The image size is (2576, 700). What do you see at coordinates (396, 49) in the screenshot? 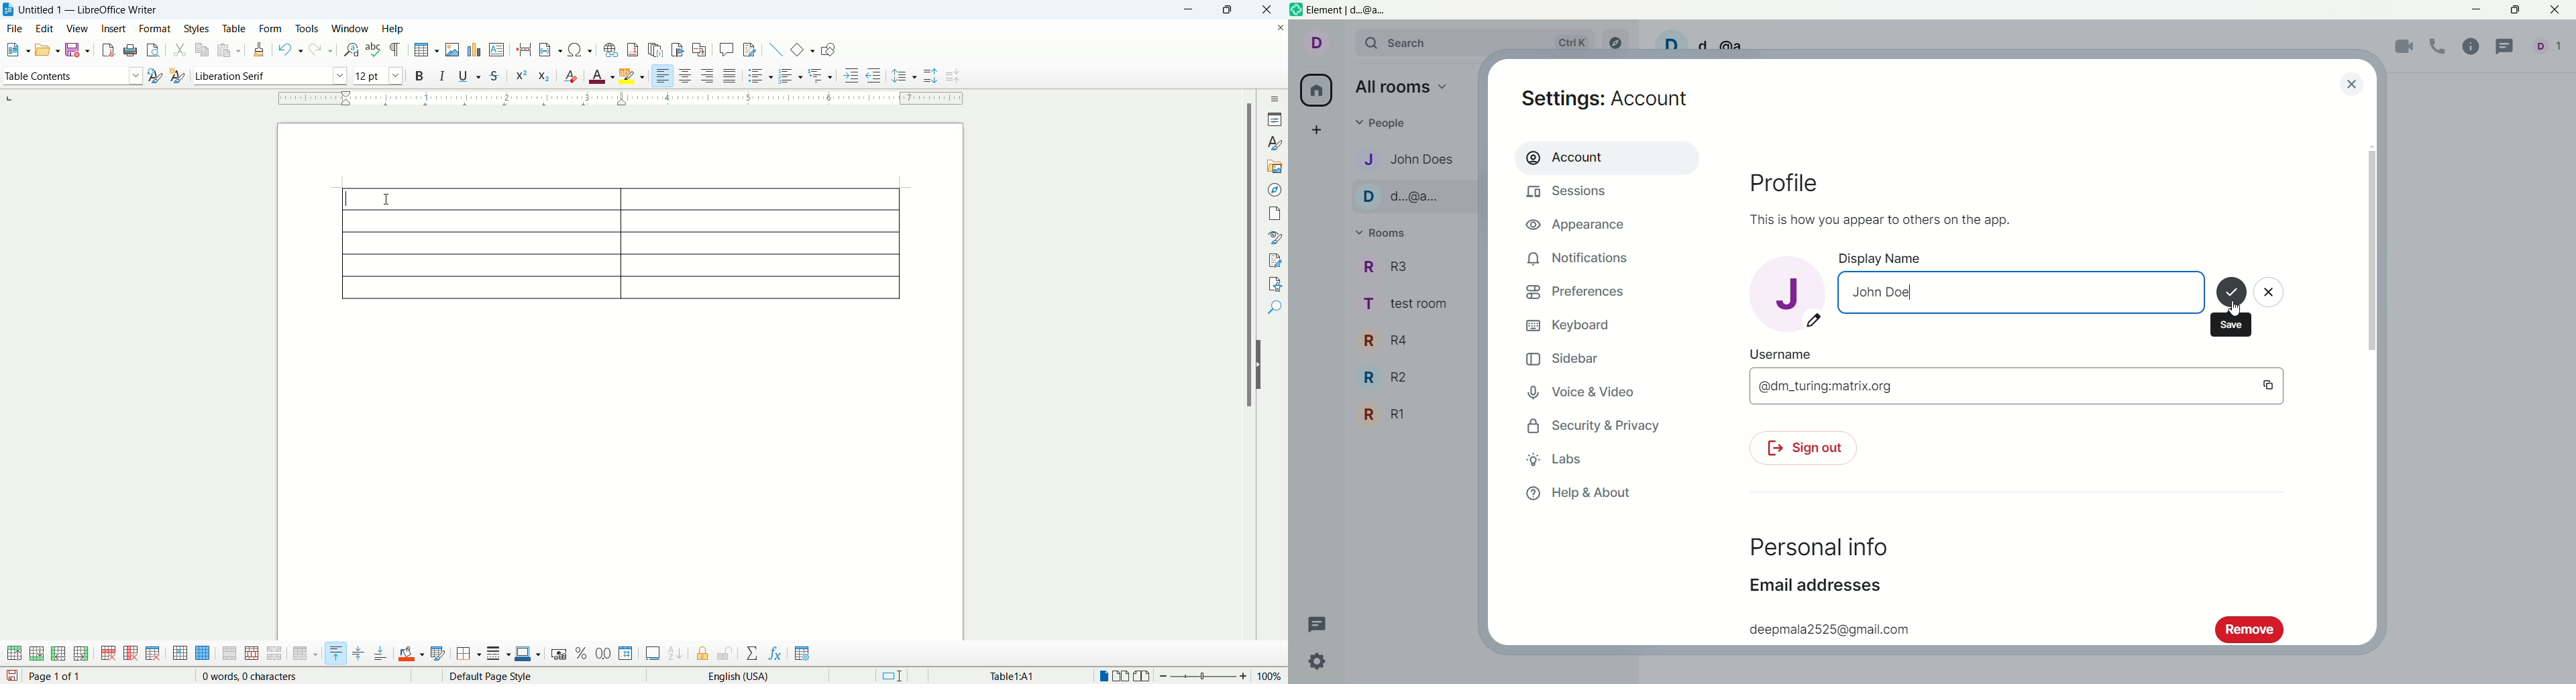
I see `formatting mask` at bounding box center [396, 49].